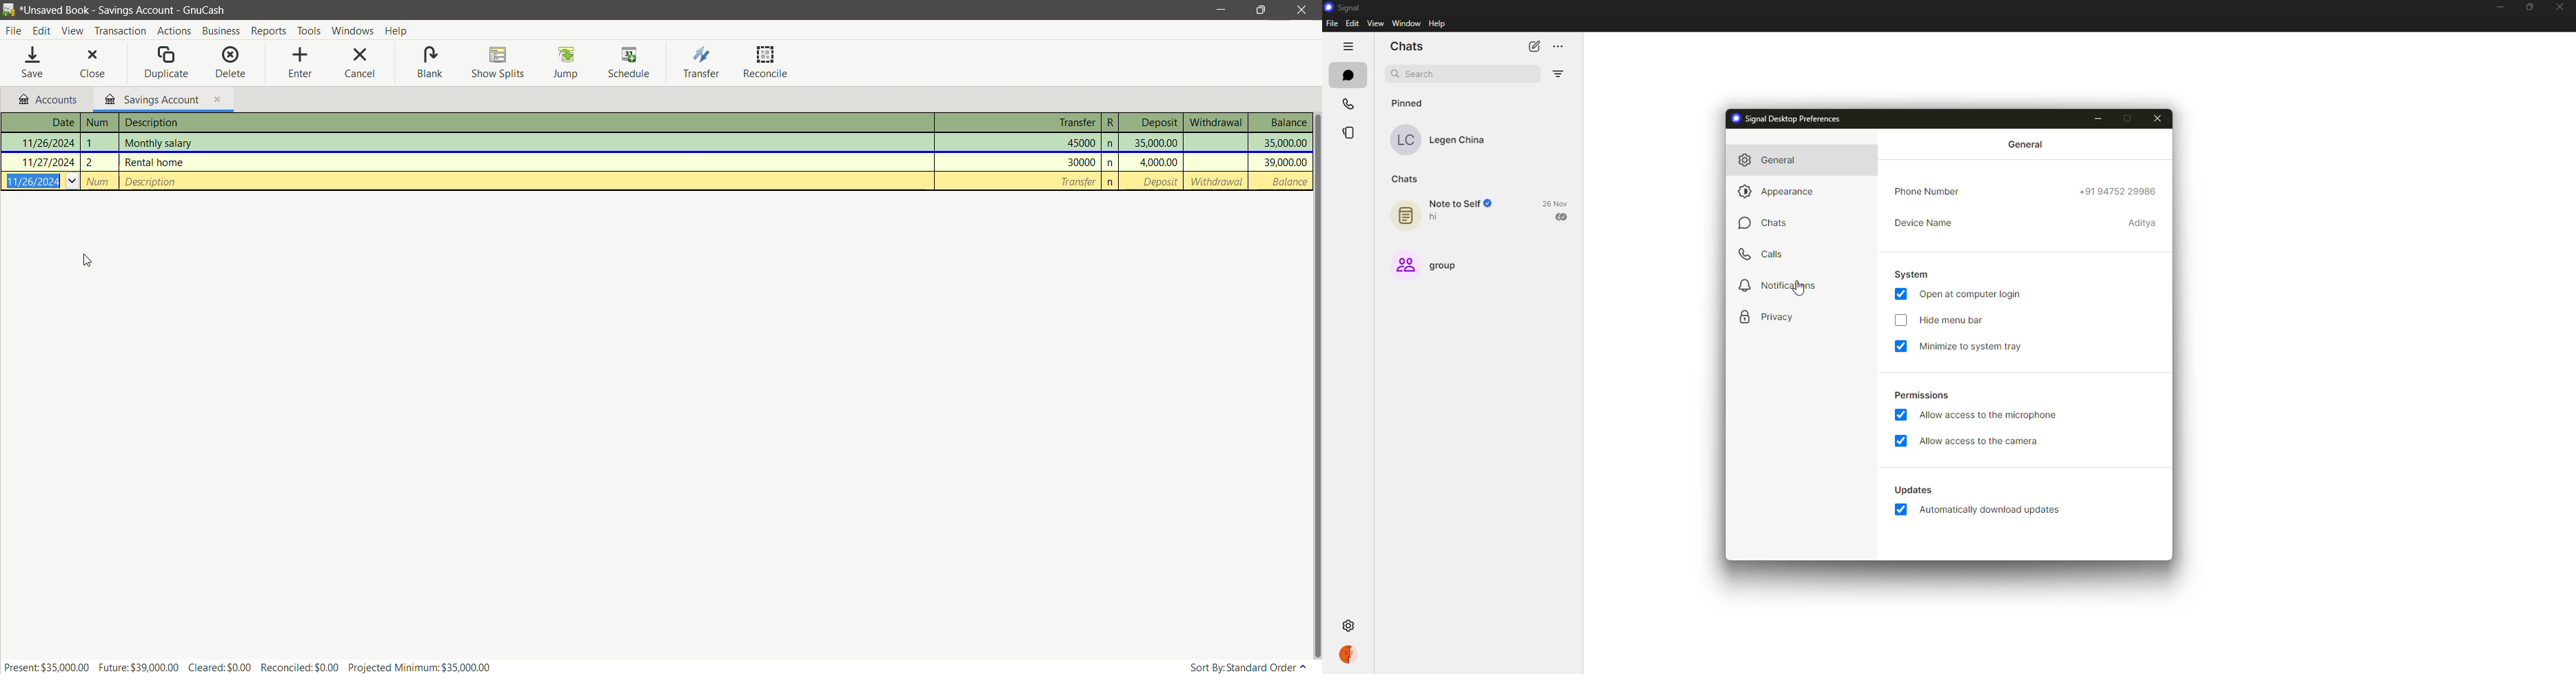 The height and width of the screenshot is (700, 2576). I want to click on Transaction, so click(120, 30).